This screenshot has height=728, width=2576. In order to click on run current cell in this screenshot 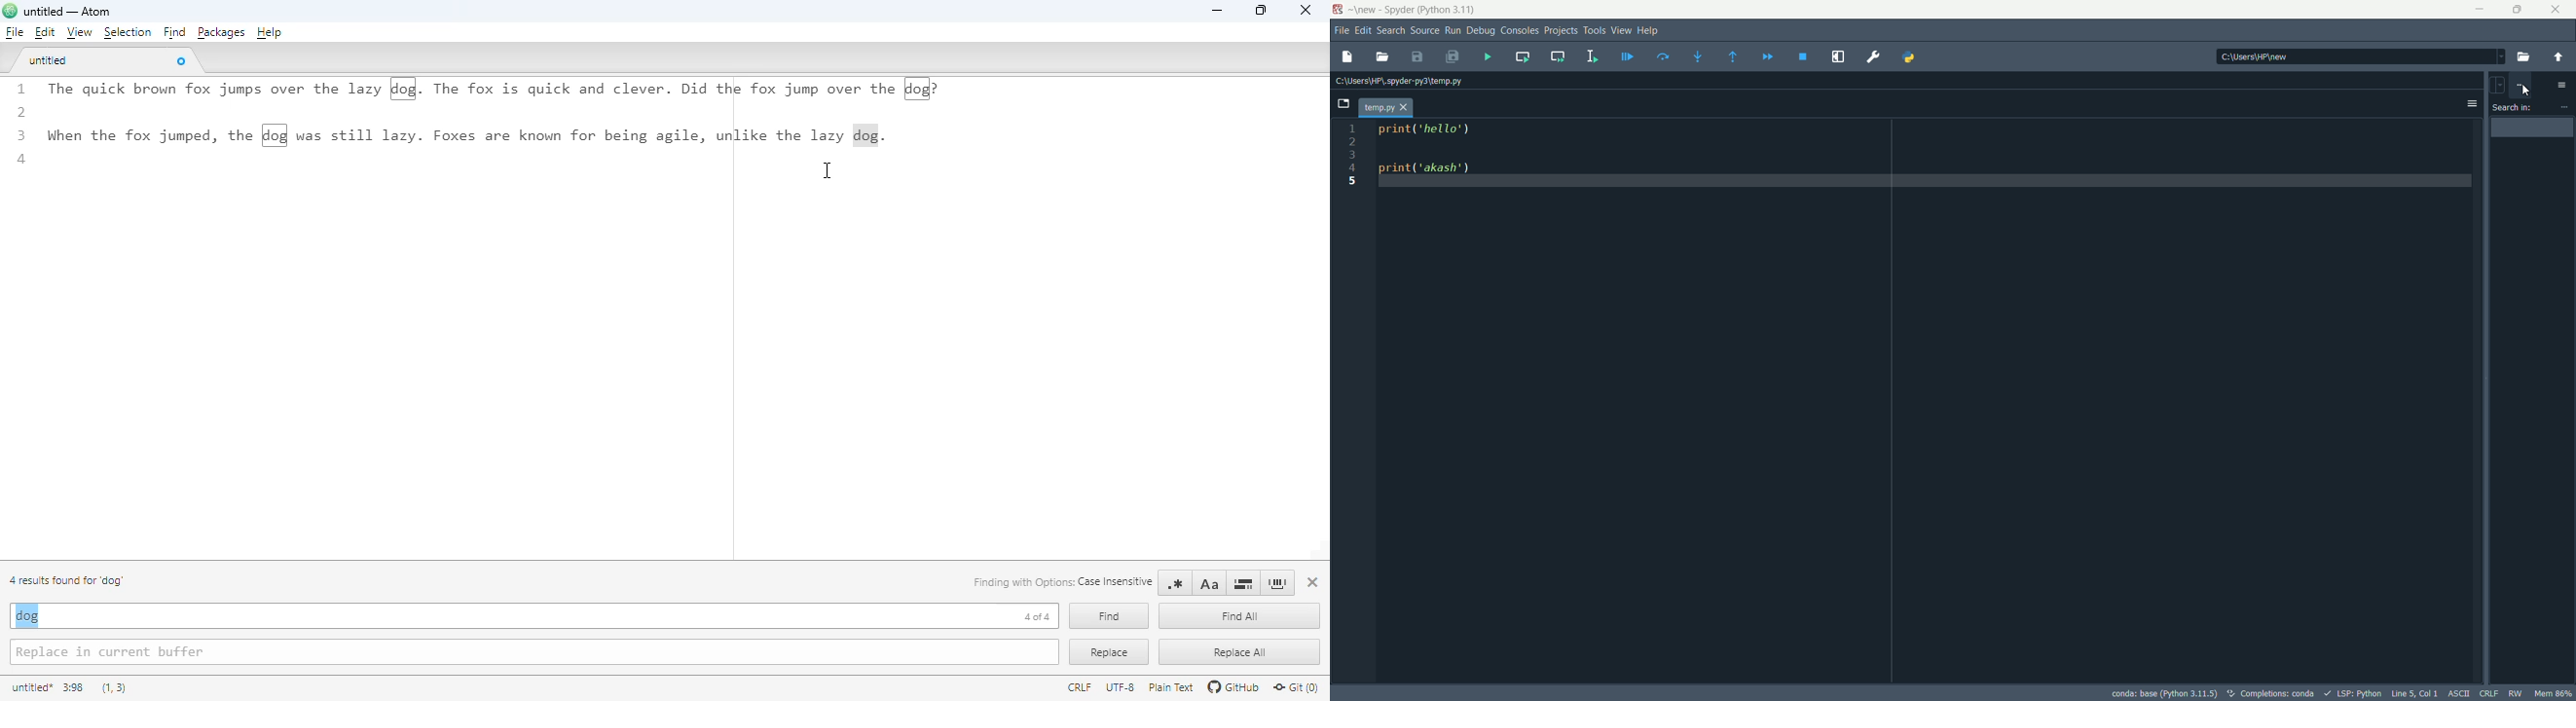, I will do `click(1523, 57)`.